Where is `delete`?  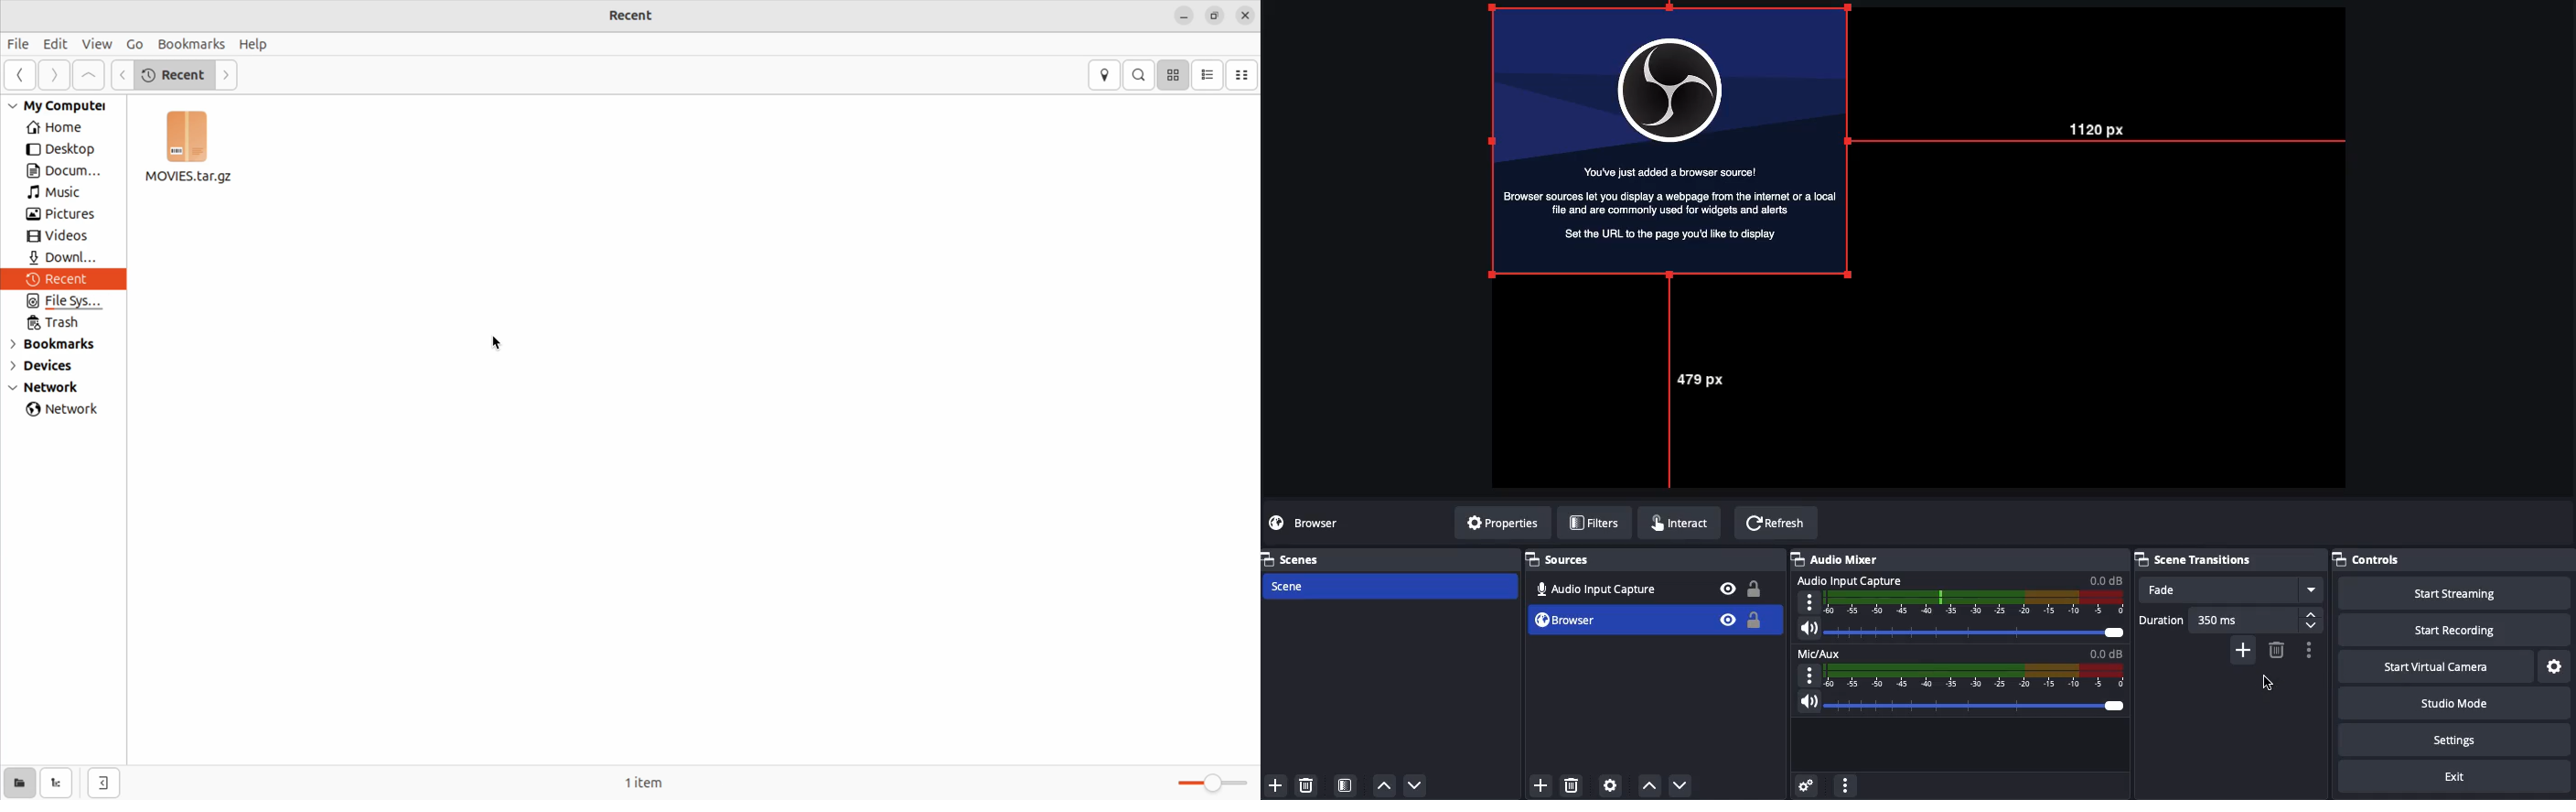 delete is located at coordinates (1576, 786).